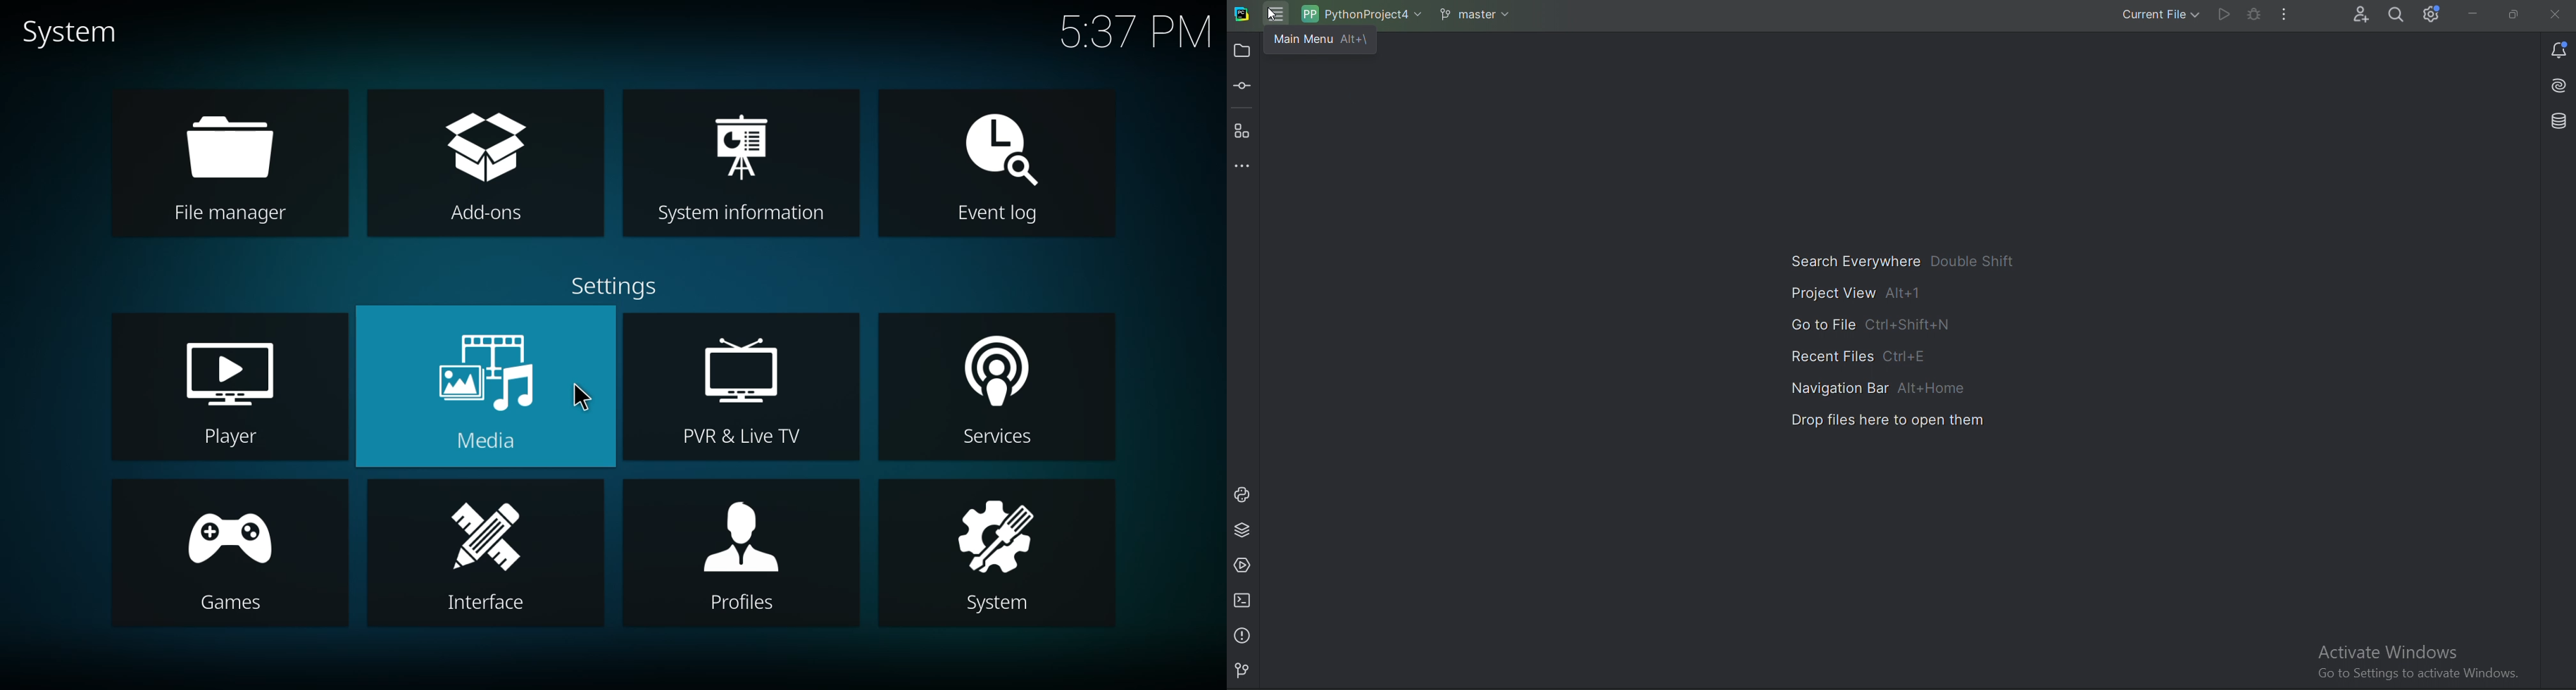  I want to click on Debug, so click(2254, 14).